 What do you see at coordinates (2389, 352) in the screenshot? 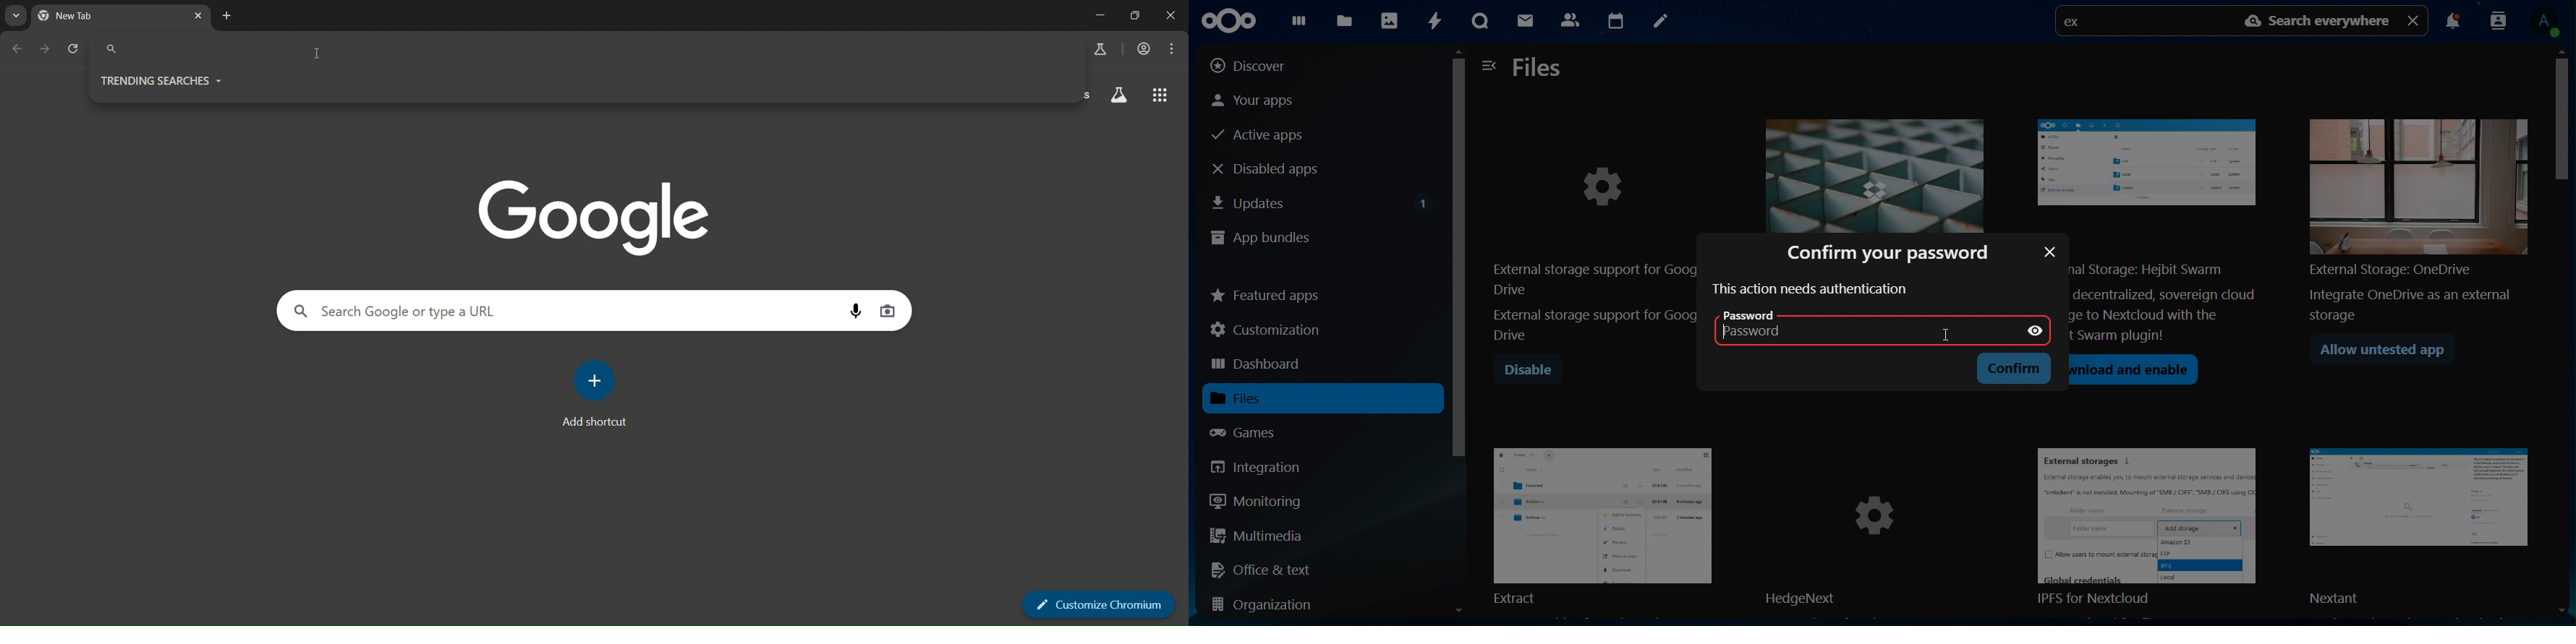
I see `allow untested app` at bounding box center [2389, 352].